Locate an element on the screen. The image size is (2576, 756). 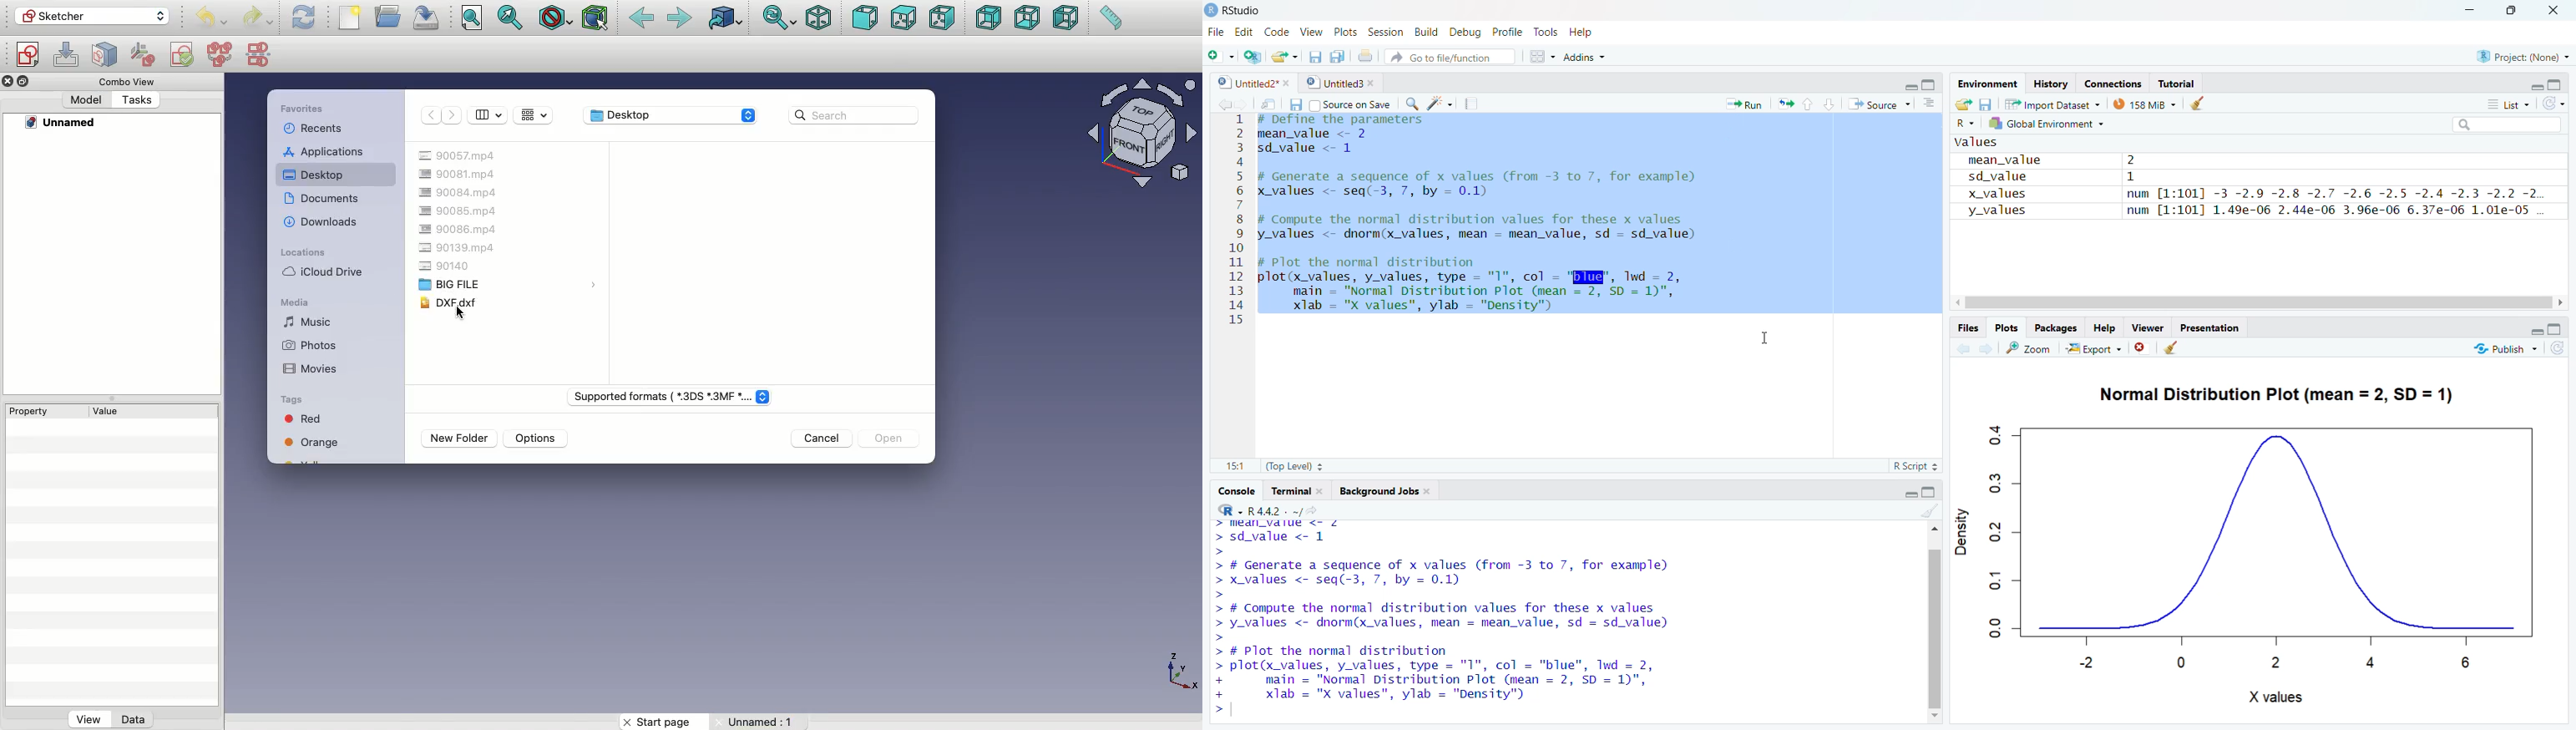
minimize is located at coordinates (2467, 11).